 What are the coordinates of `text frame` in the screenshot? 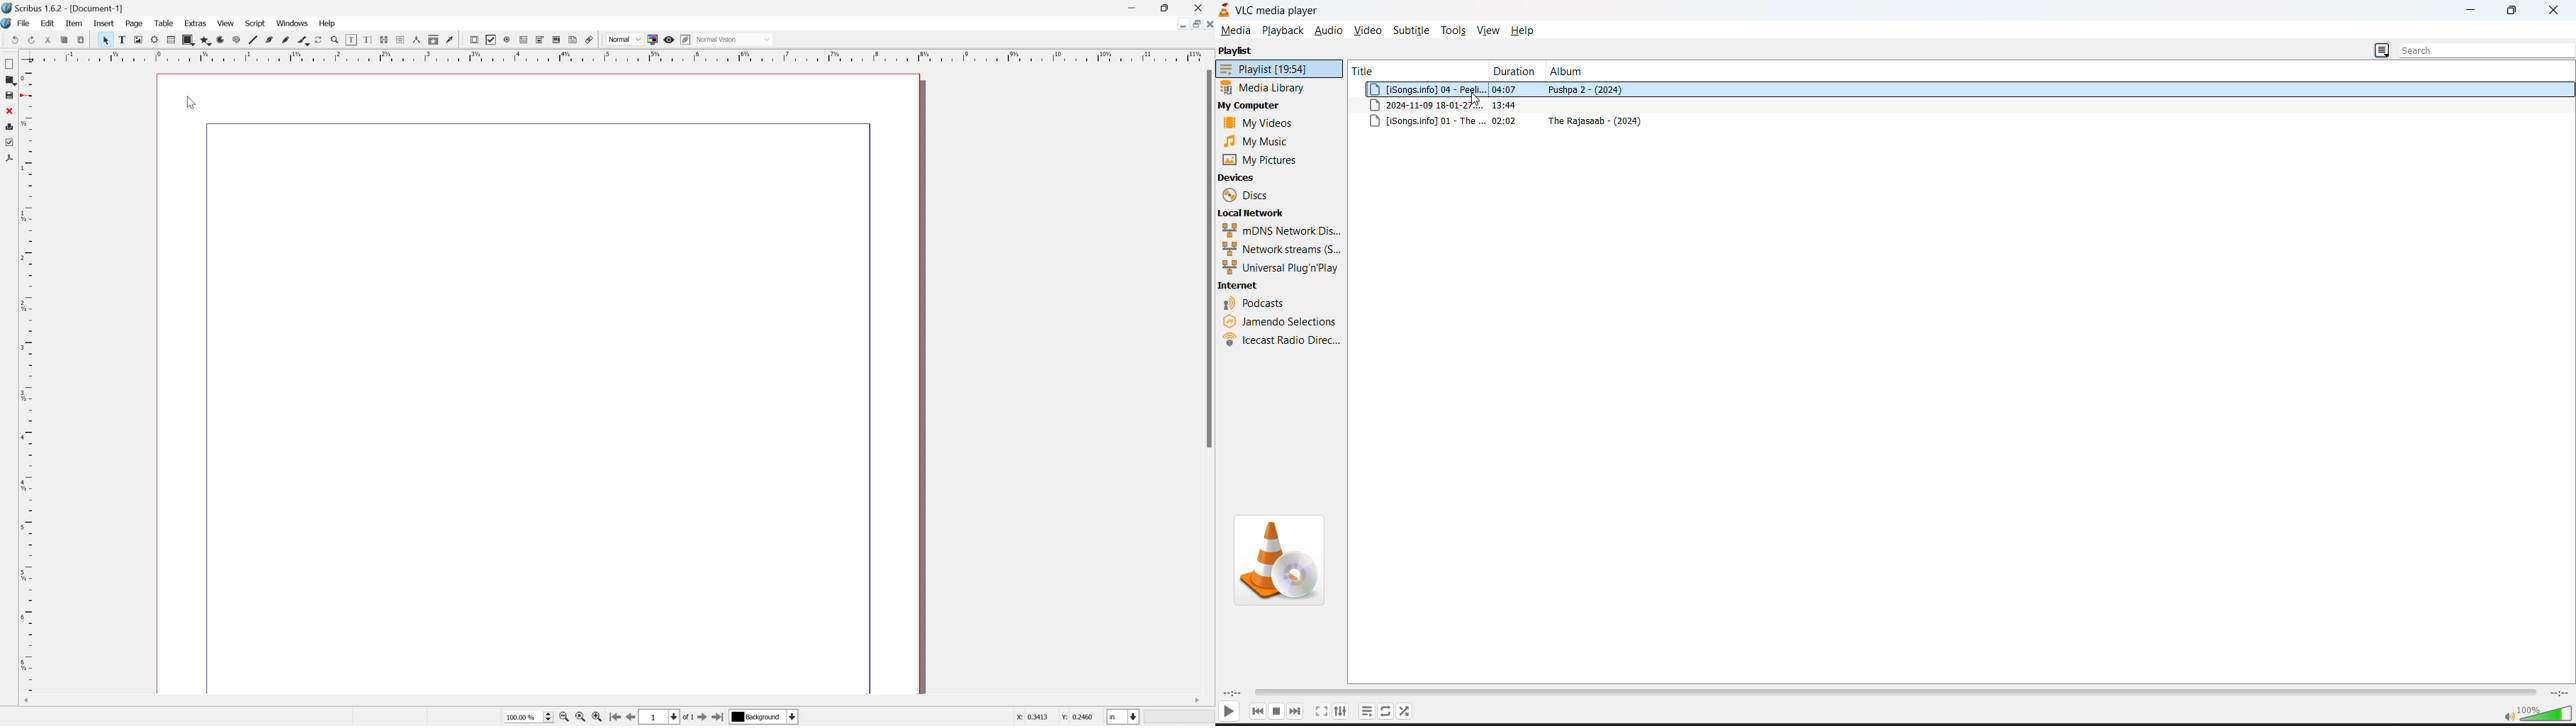 It's located at (237, 39).